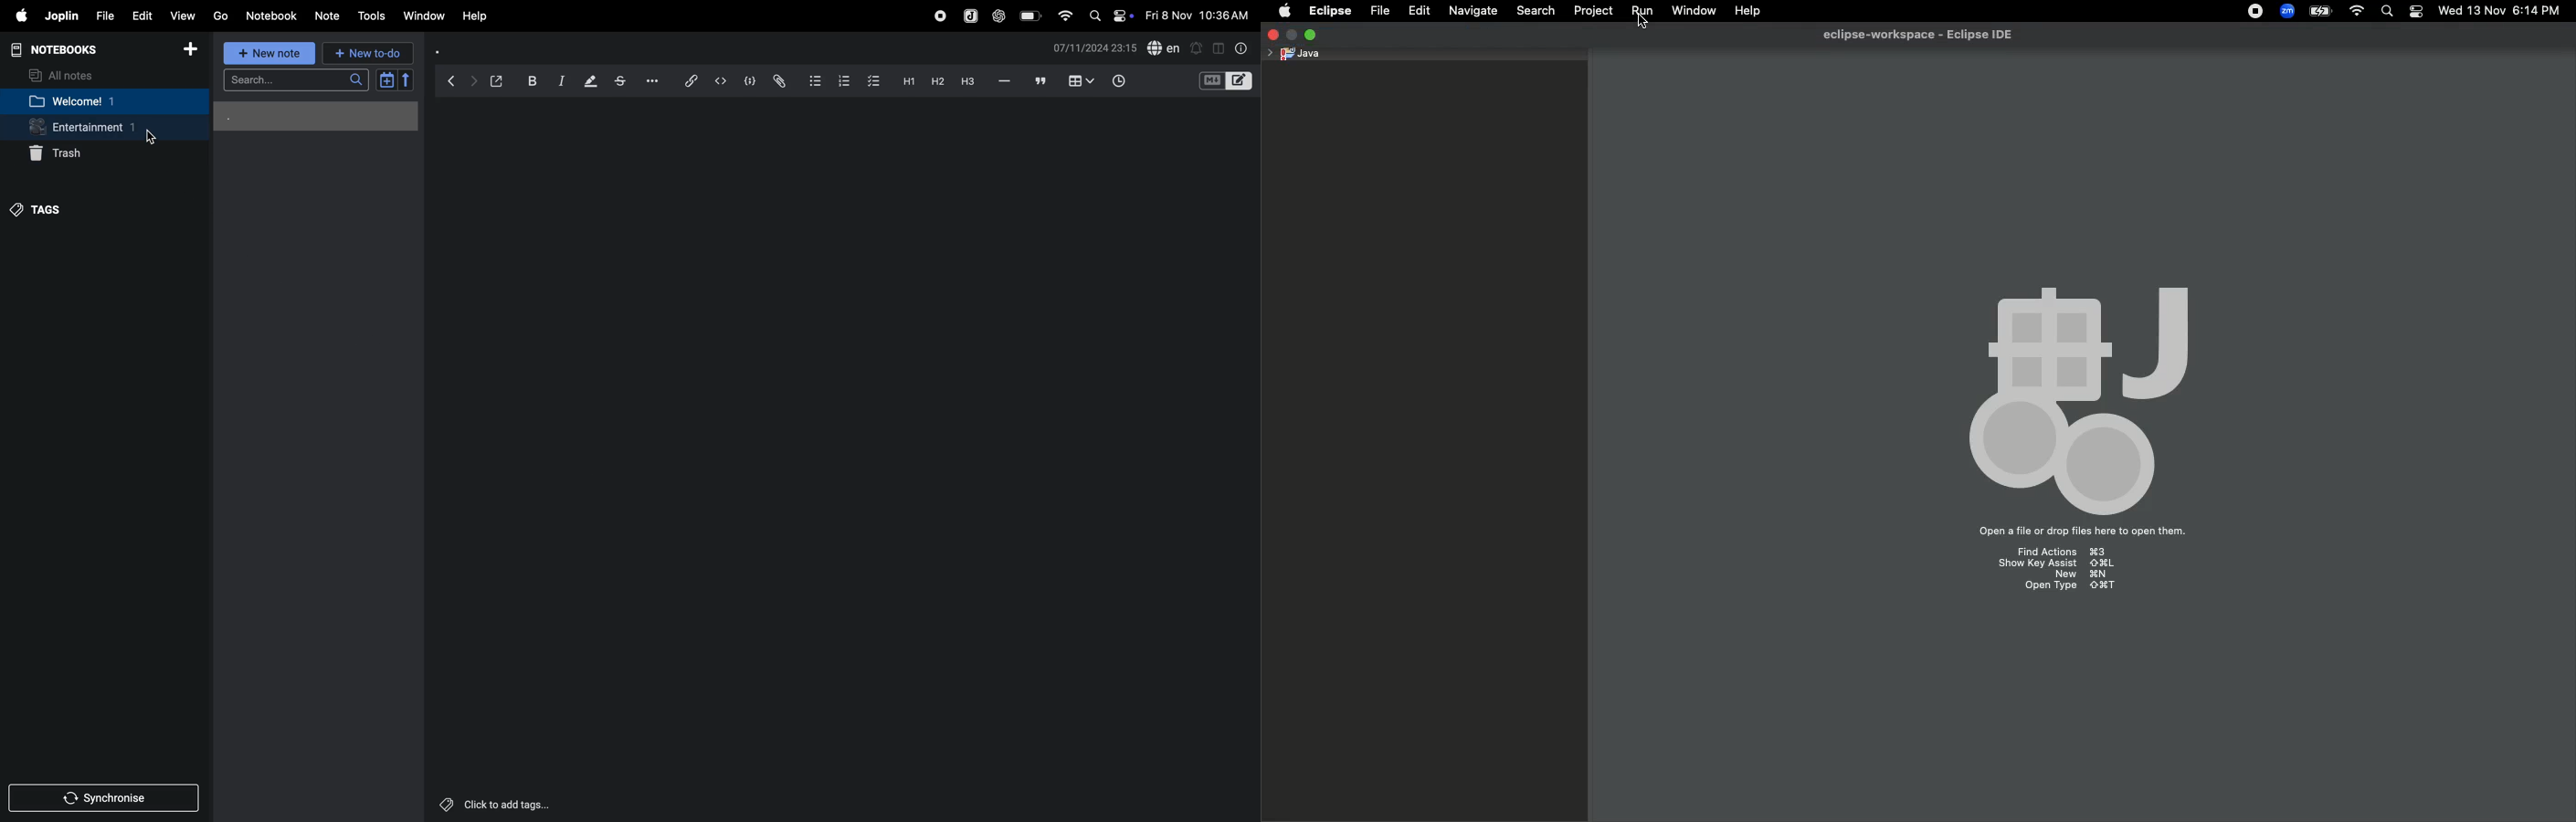 Image resolution: width=2576 pixels, height=840 pixels. What do you see at coordinates (933, 82) in the screenshot?
I see `heading 2` at bounding box center [933, 82].